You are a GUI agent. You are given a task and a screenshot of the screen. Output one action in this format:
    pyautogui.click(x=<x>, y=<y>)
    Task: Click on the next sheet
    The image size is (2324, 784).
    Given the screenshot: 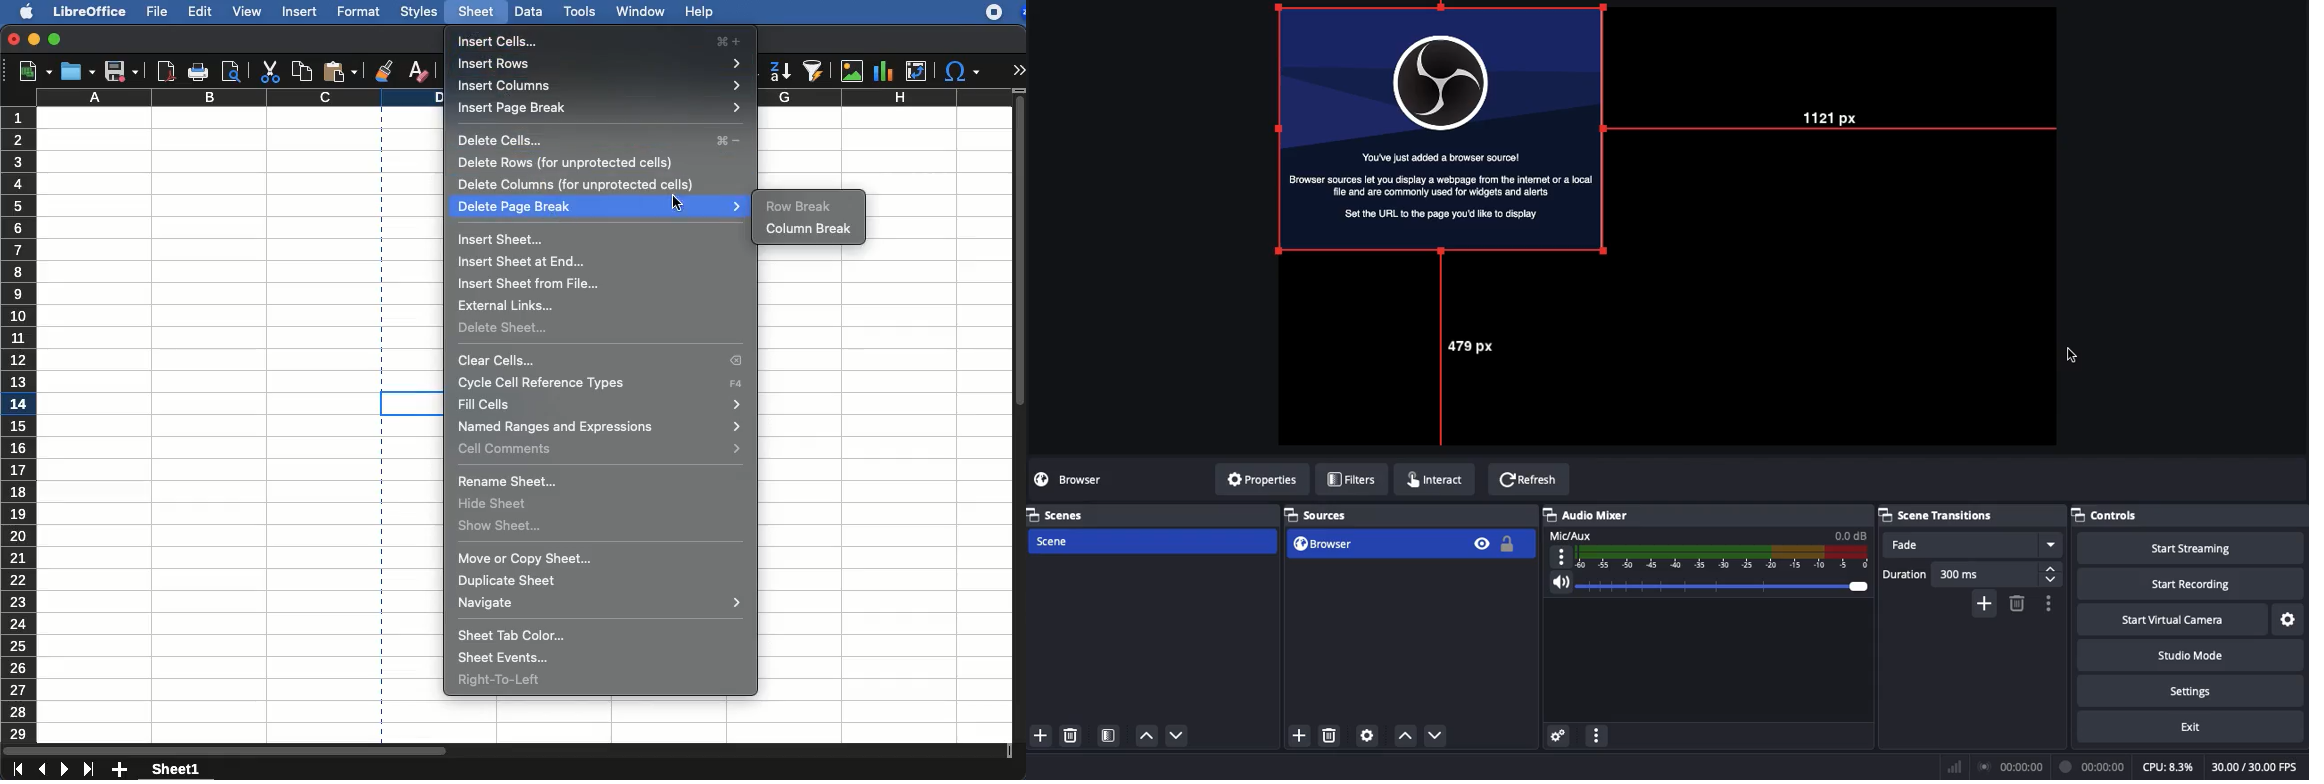 What is the action you would take?
    pyautogui.click(x=66, y=770)
    